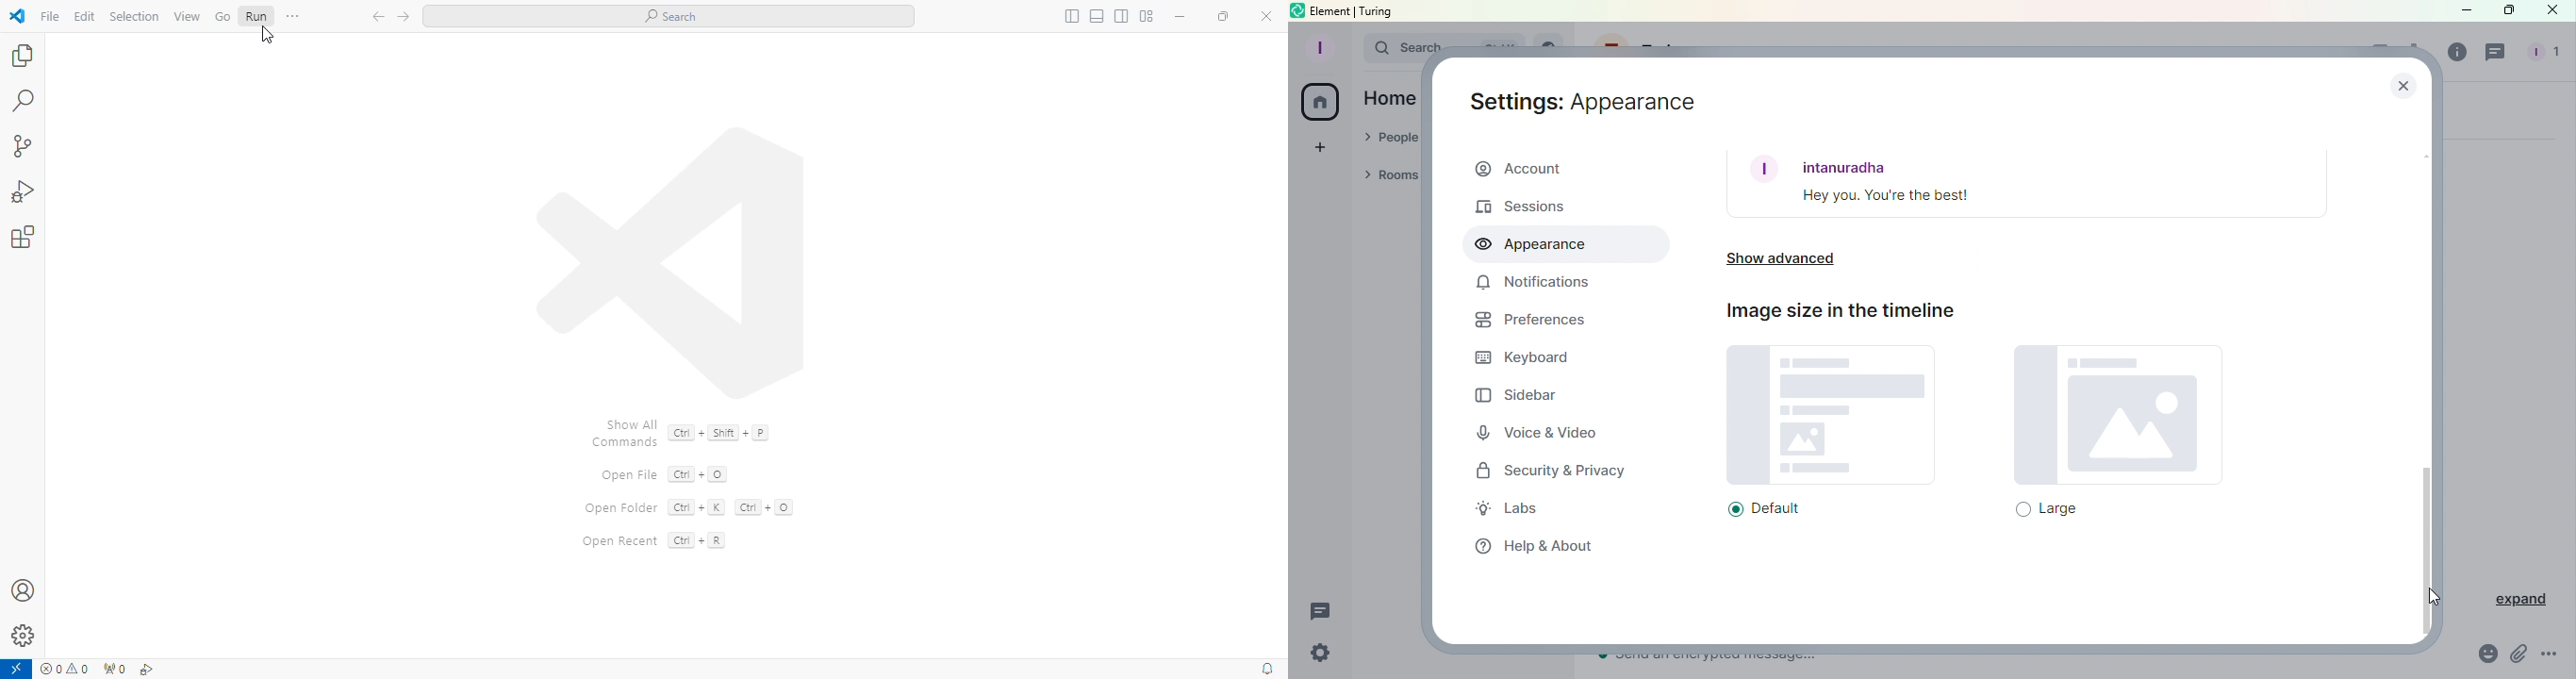  What do you see at coordinates (1315, 655) in the screenshot?
I see `Quick settings` at bounding box center [1315, 655].